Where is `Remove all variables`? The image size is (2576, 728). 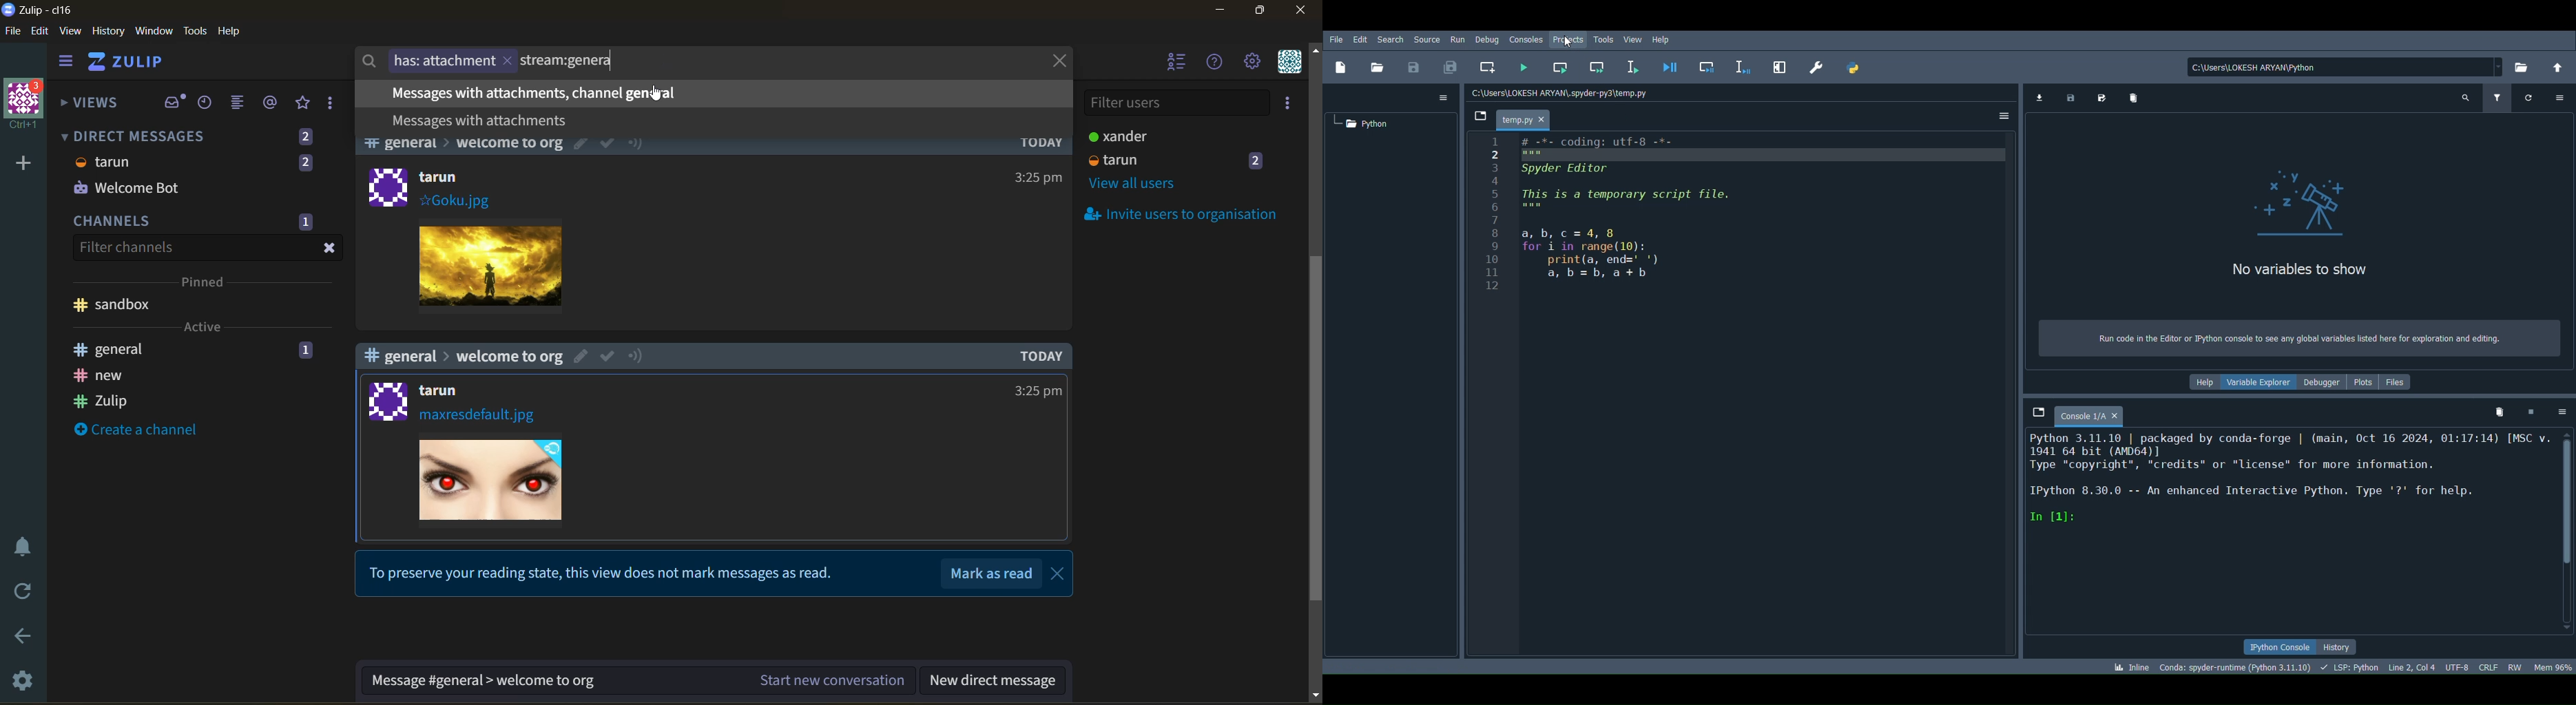
Remove all variables is located at coordinates (2132, 97).